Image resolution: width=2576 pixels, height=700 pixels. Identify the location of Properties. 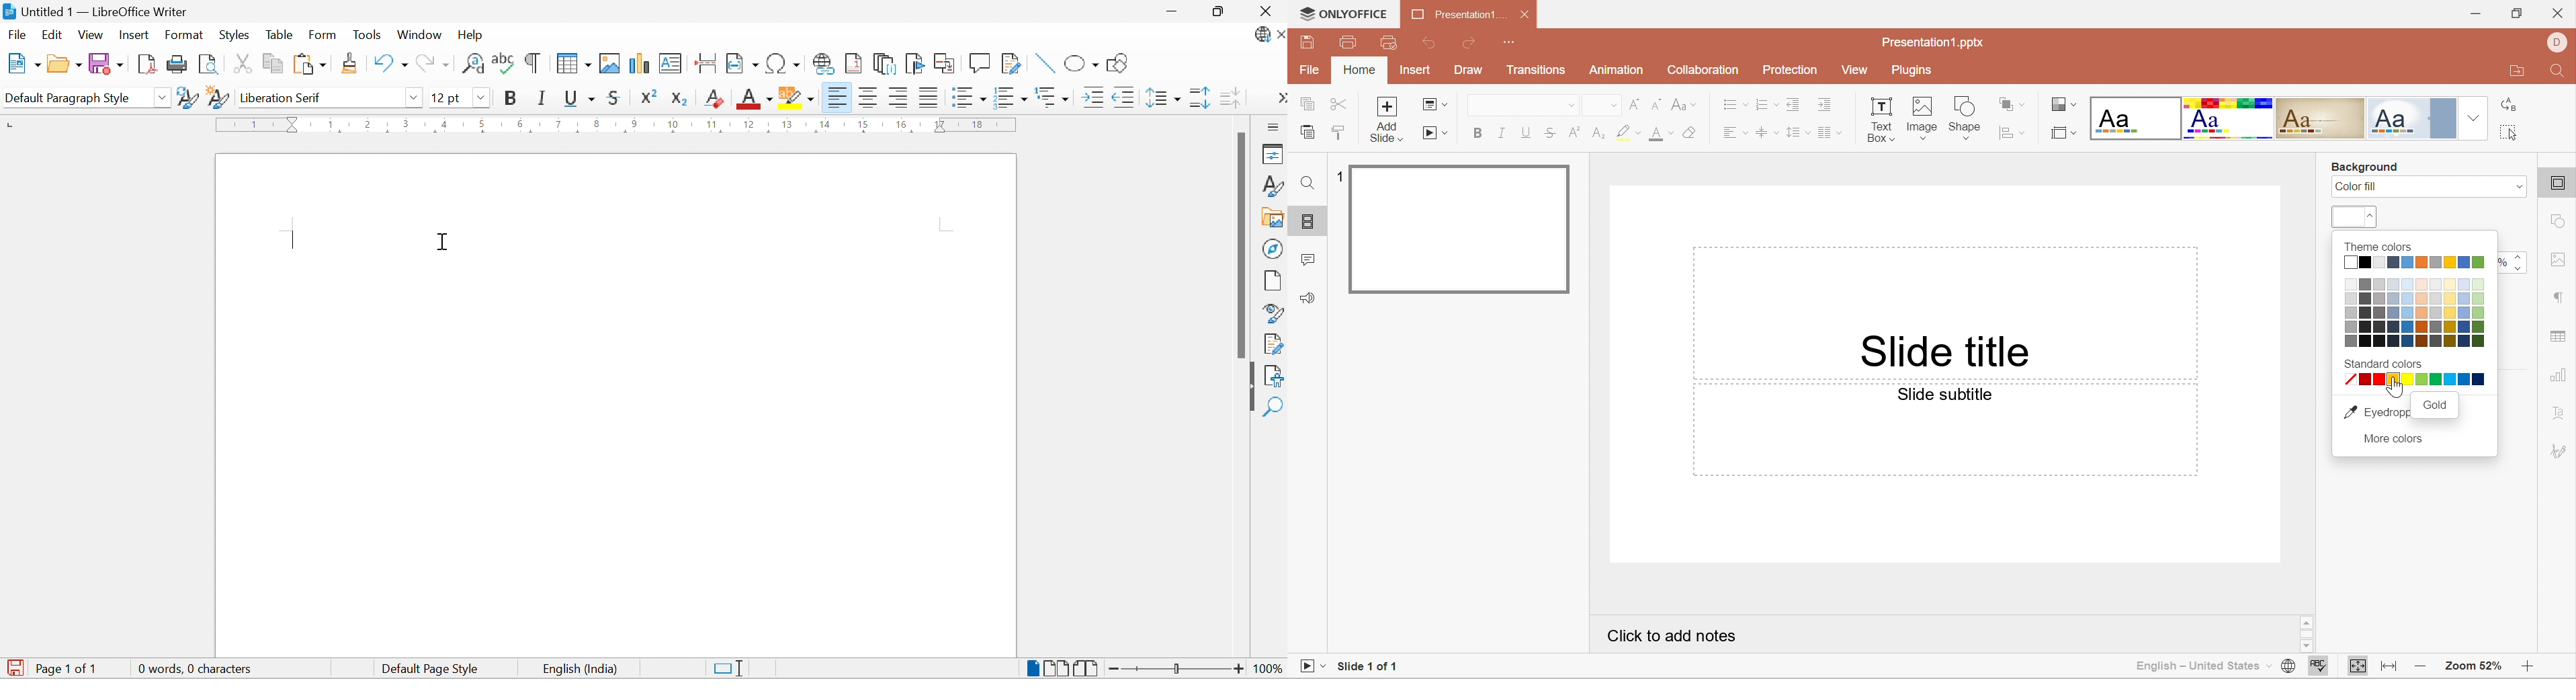
(1272, 155).